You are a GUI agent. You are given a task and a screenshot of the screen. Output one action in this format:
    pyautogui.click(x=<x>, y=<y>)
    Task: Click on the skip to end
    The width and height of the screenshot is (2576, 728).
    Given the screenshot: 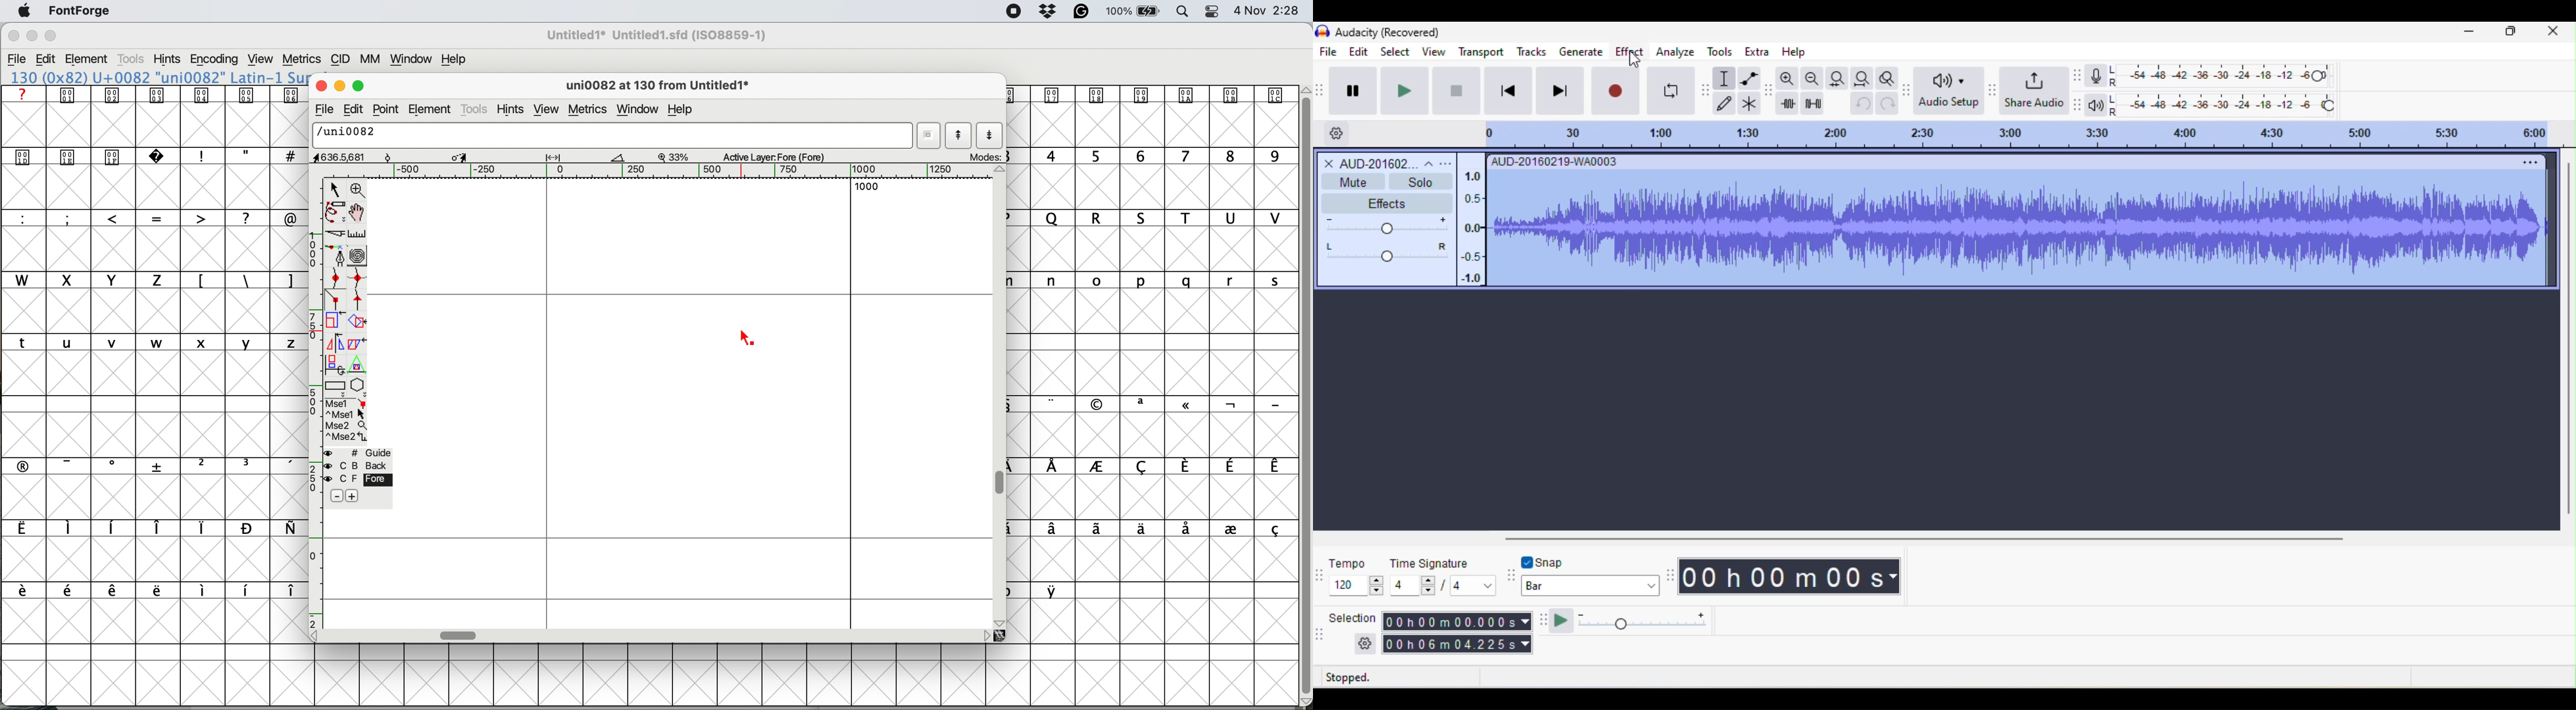 What is the action you would take?
    pyautogui.click(x=1566, y=91)
    